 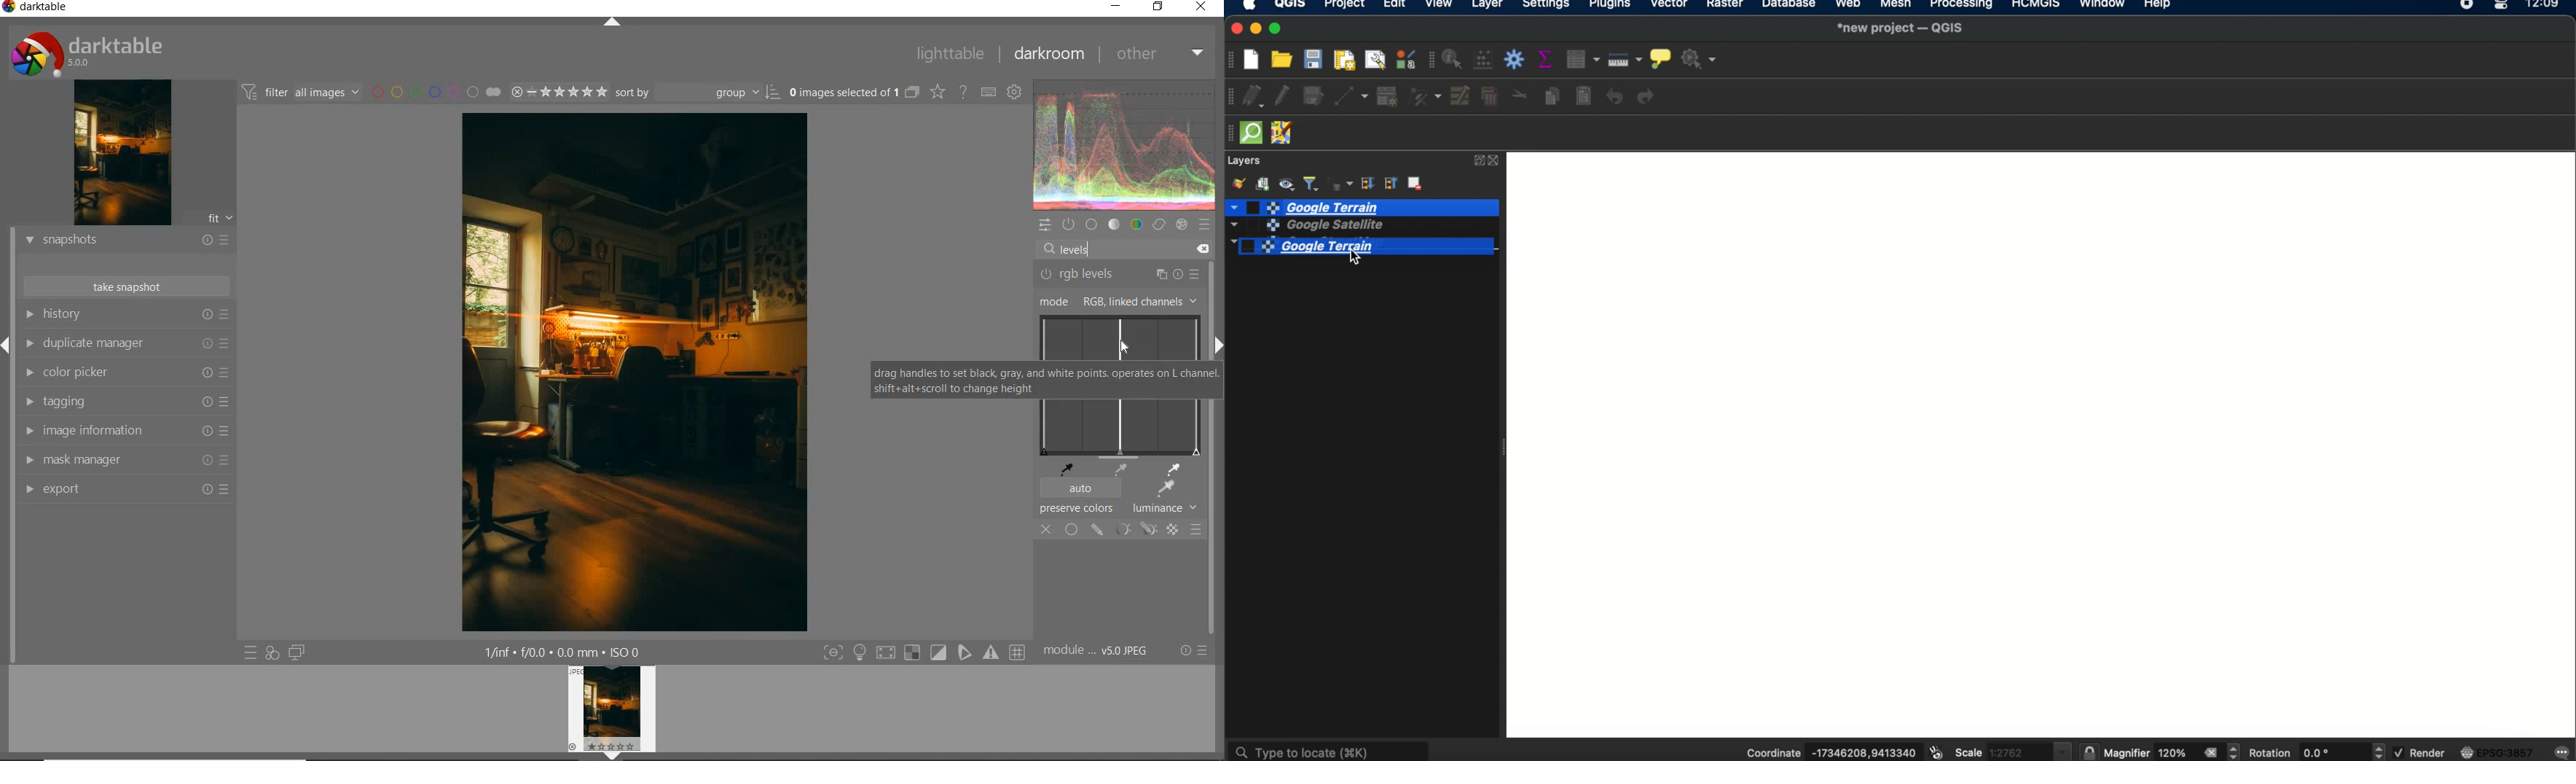 I want to click on rotation 0.0, so click(x=2298, y=753).